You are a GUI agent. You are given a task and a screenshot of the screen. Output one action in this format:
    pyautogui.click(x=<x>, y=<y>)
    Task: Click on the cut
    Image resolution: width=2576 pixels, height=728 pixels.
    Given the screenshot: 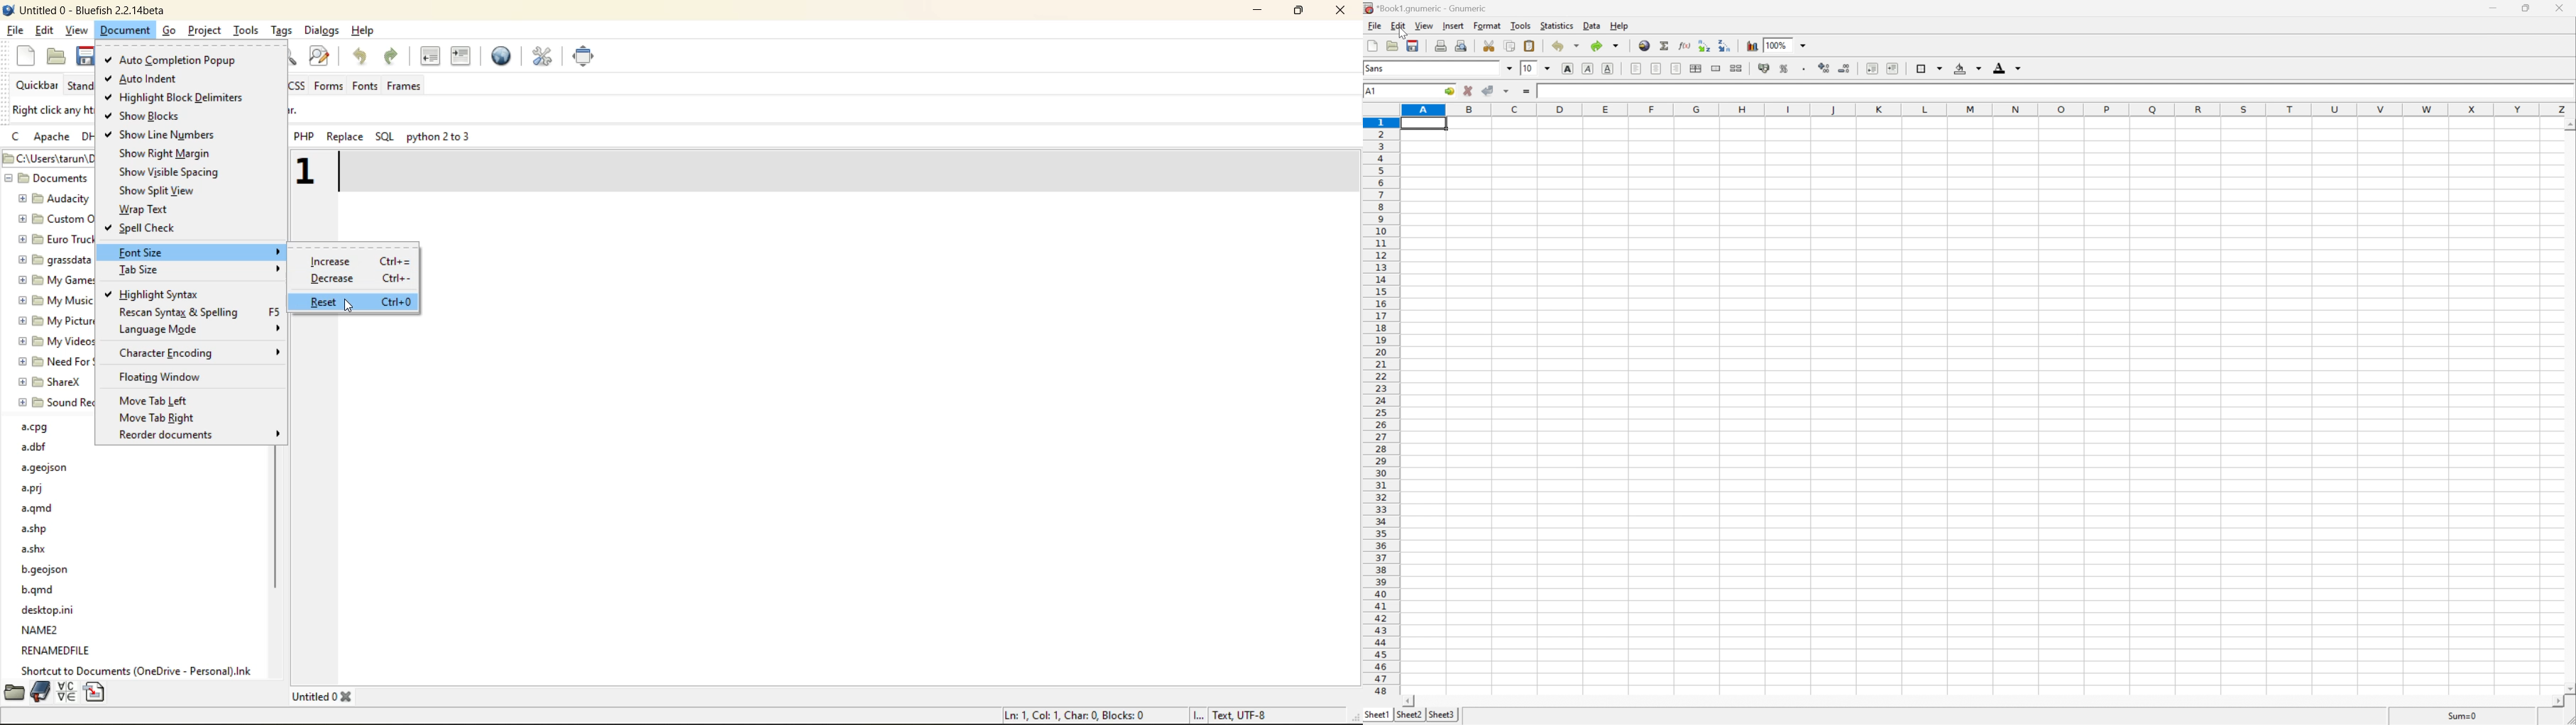 What is the action you would take?
    pyautogui.click(x=1488, y=45)
    